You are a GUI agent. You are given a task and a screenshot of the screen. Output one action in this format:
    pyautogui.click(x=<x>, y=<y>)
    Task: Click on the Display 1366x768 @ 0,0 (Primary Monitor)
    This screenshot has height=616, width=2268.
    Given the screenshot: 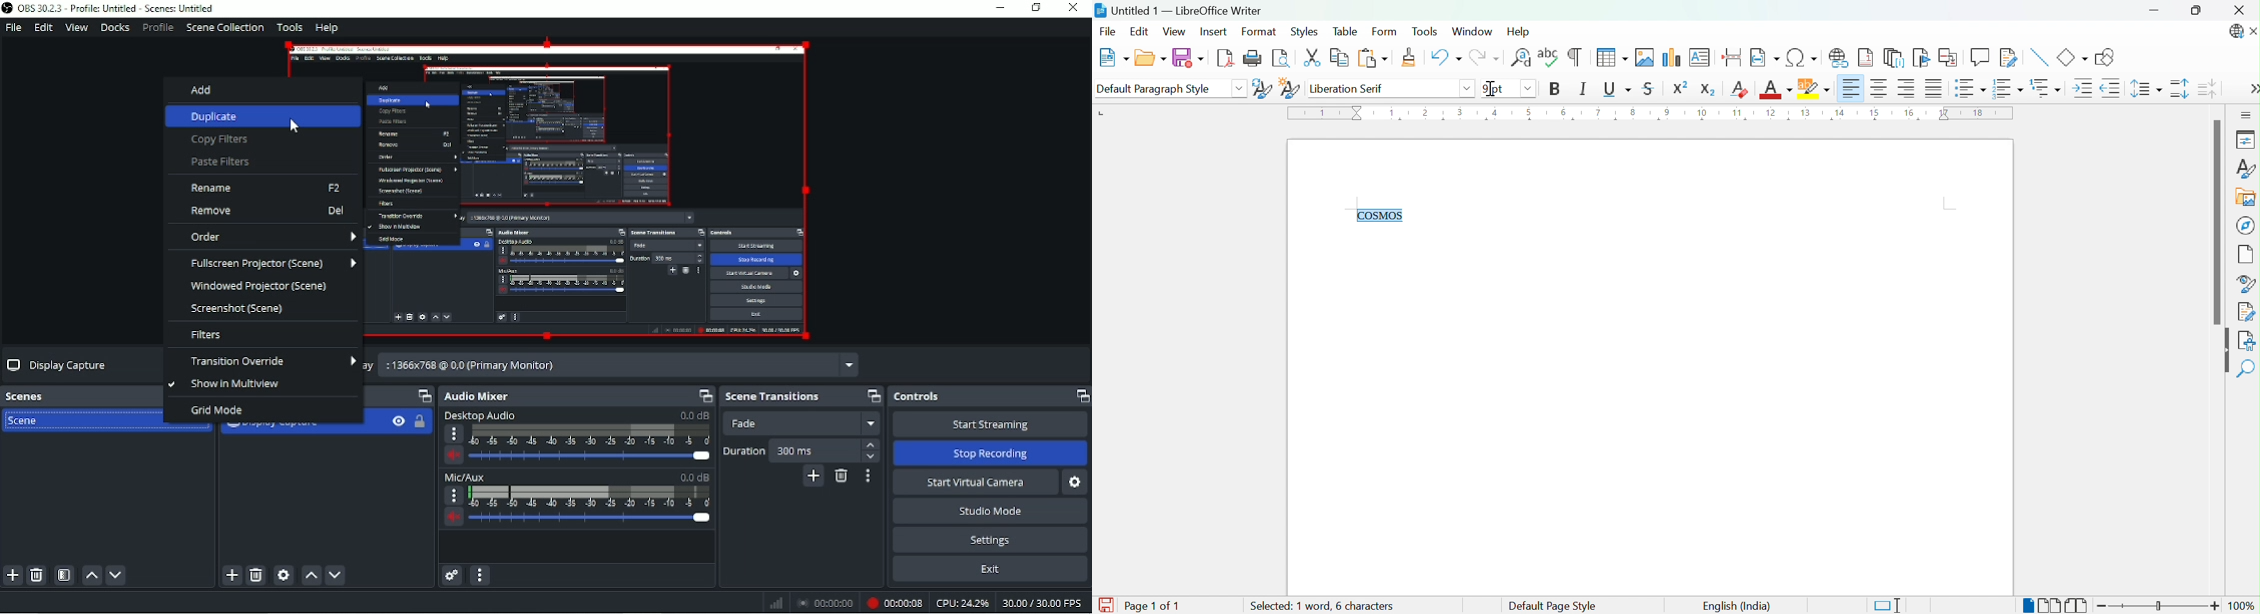 What is the action you would take?
    pyautogui.click(x=622, y=364)
    